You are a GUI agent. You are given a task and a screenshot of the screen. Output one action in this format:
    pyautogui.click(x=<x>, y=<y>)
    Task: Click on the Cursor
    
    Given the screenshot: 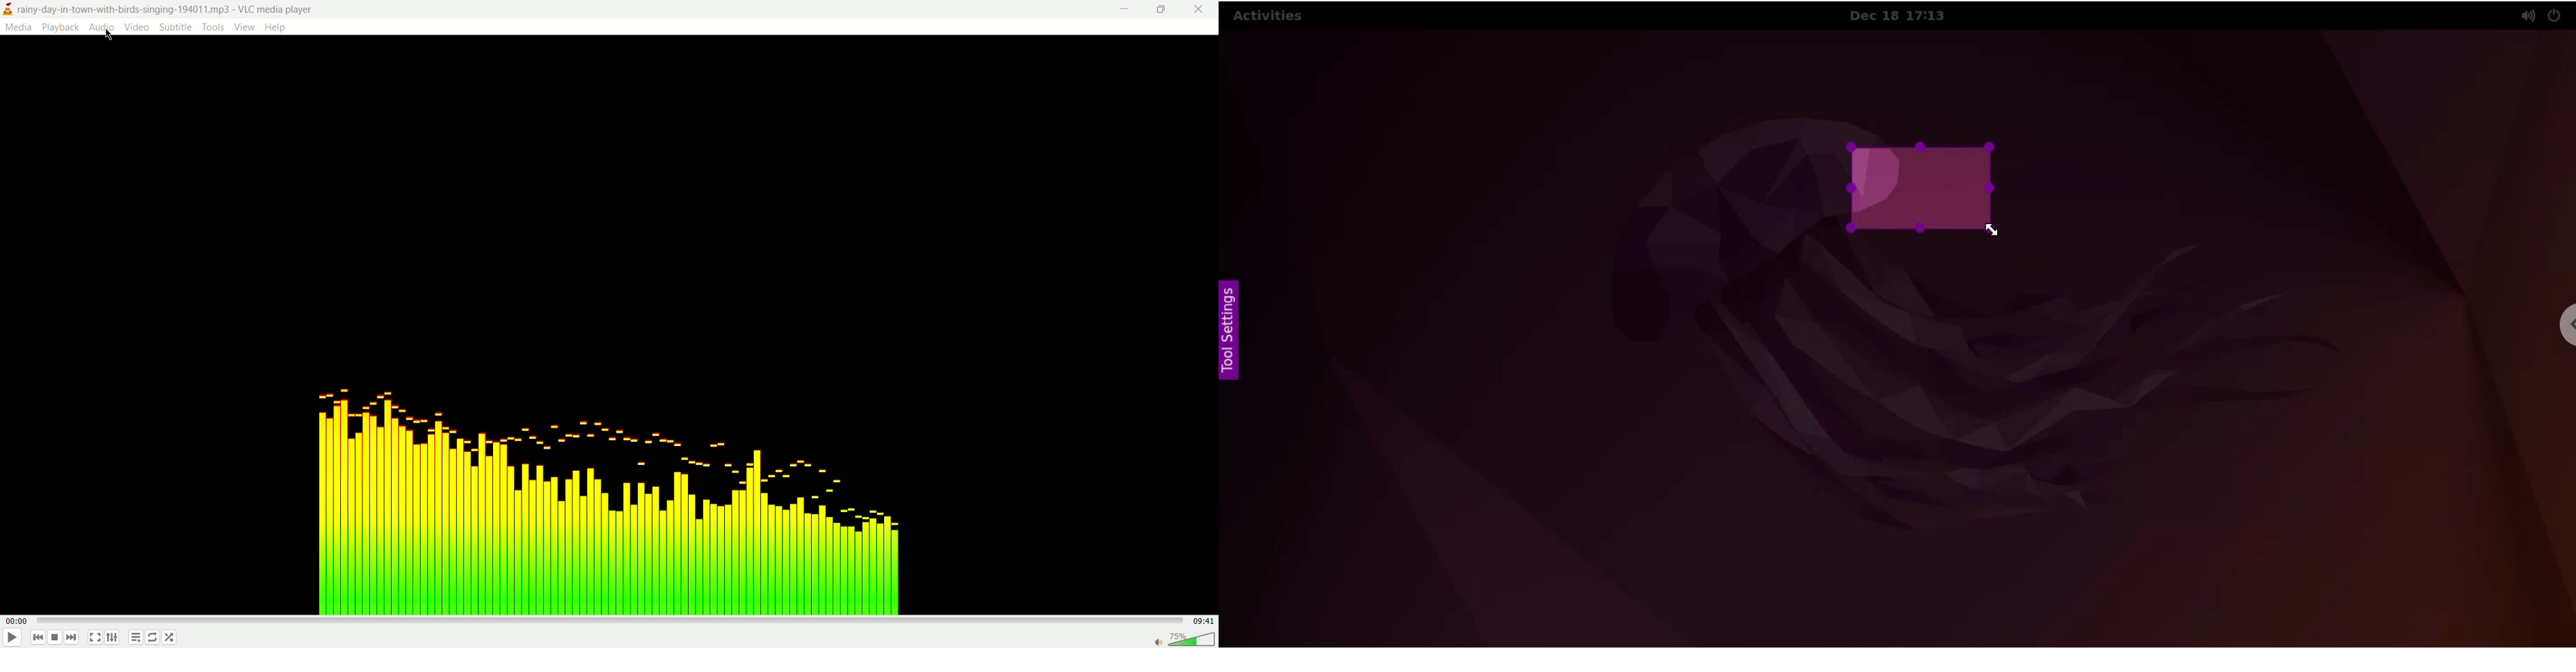 What is the action you would take?
    pyautogui.click(x=110, y=35)
    